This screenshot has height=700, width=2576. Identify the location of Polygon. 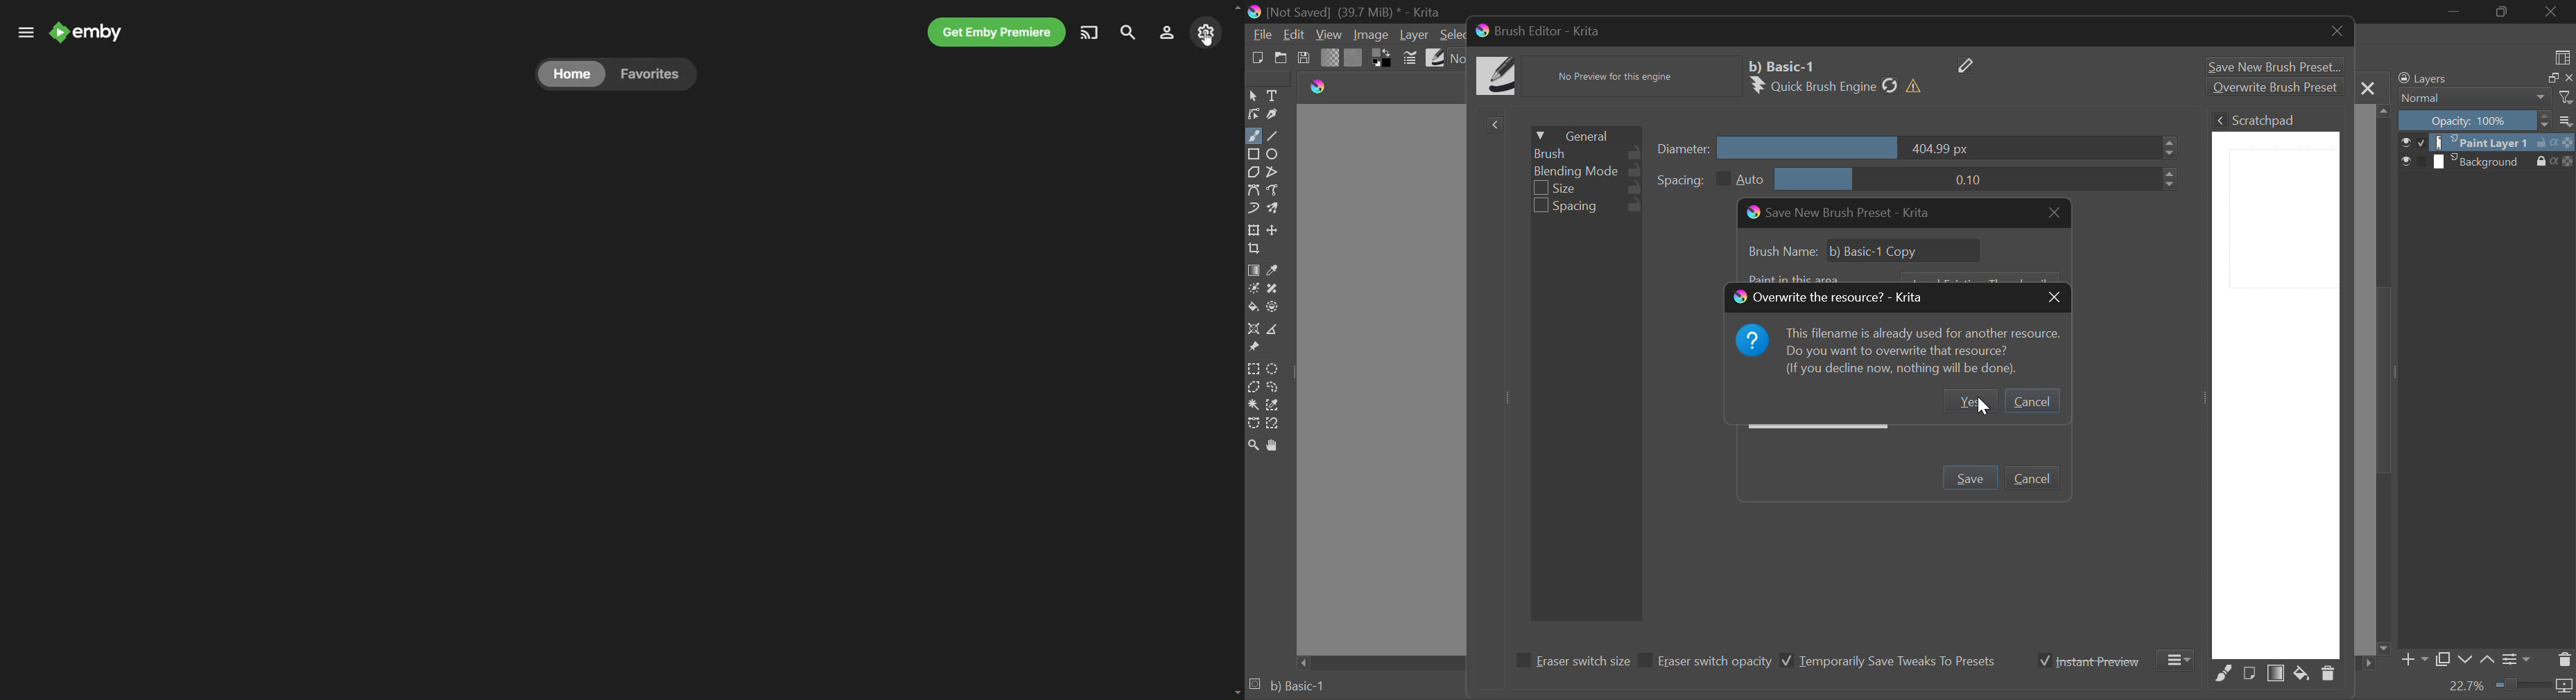
(1254, 173).